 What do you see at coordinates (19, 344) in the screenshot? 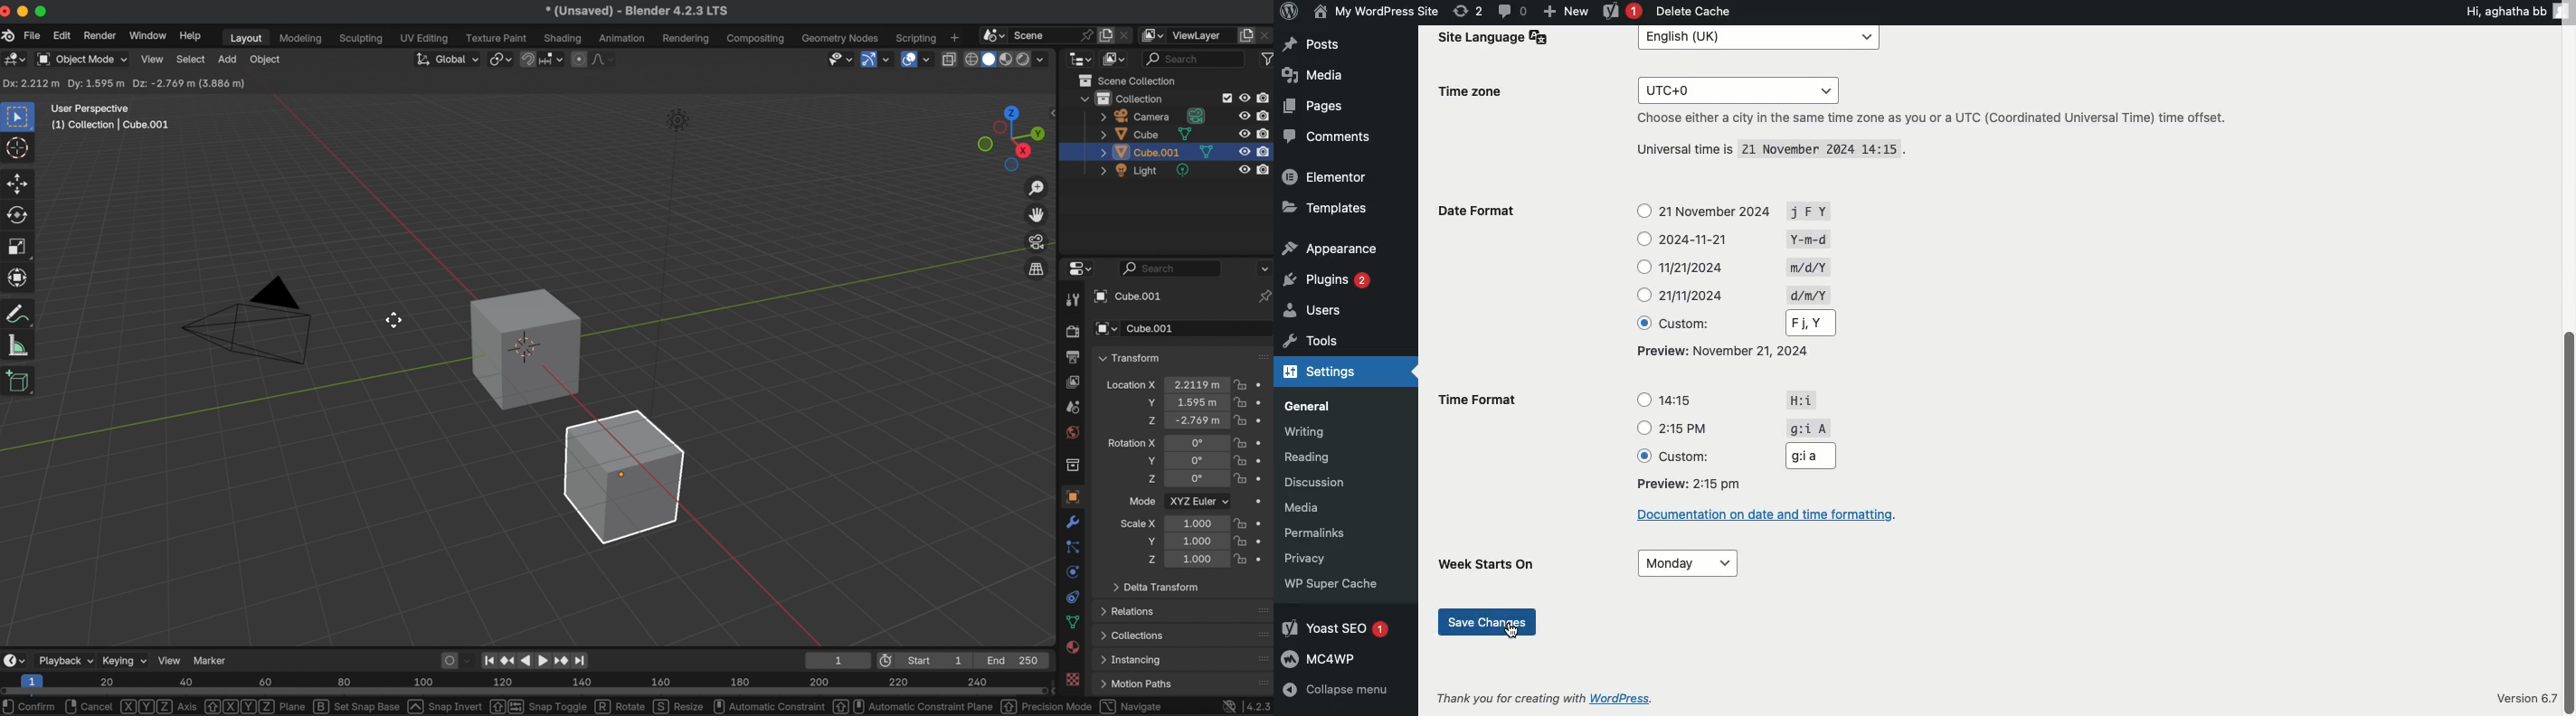
I see `measure` at bounding box center [19, 344].